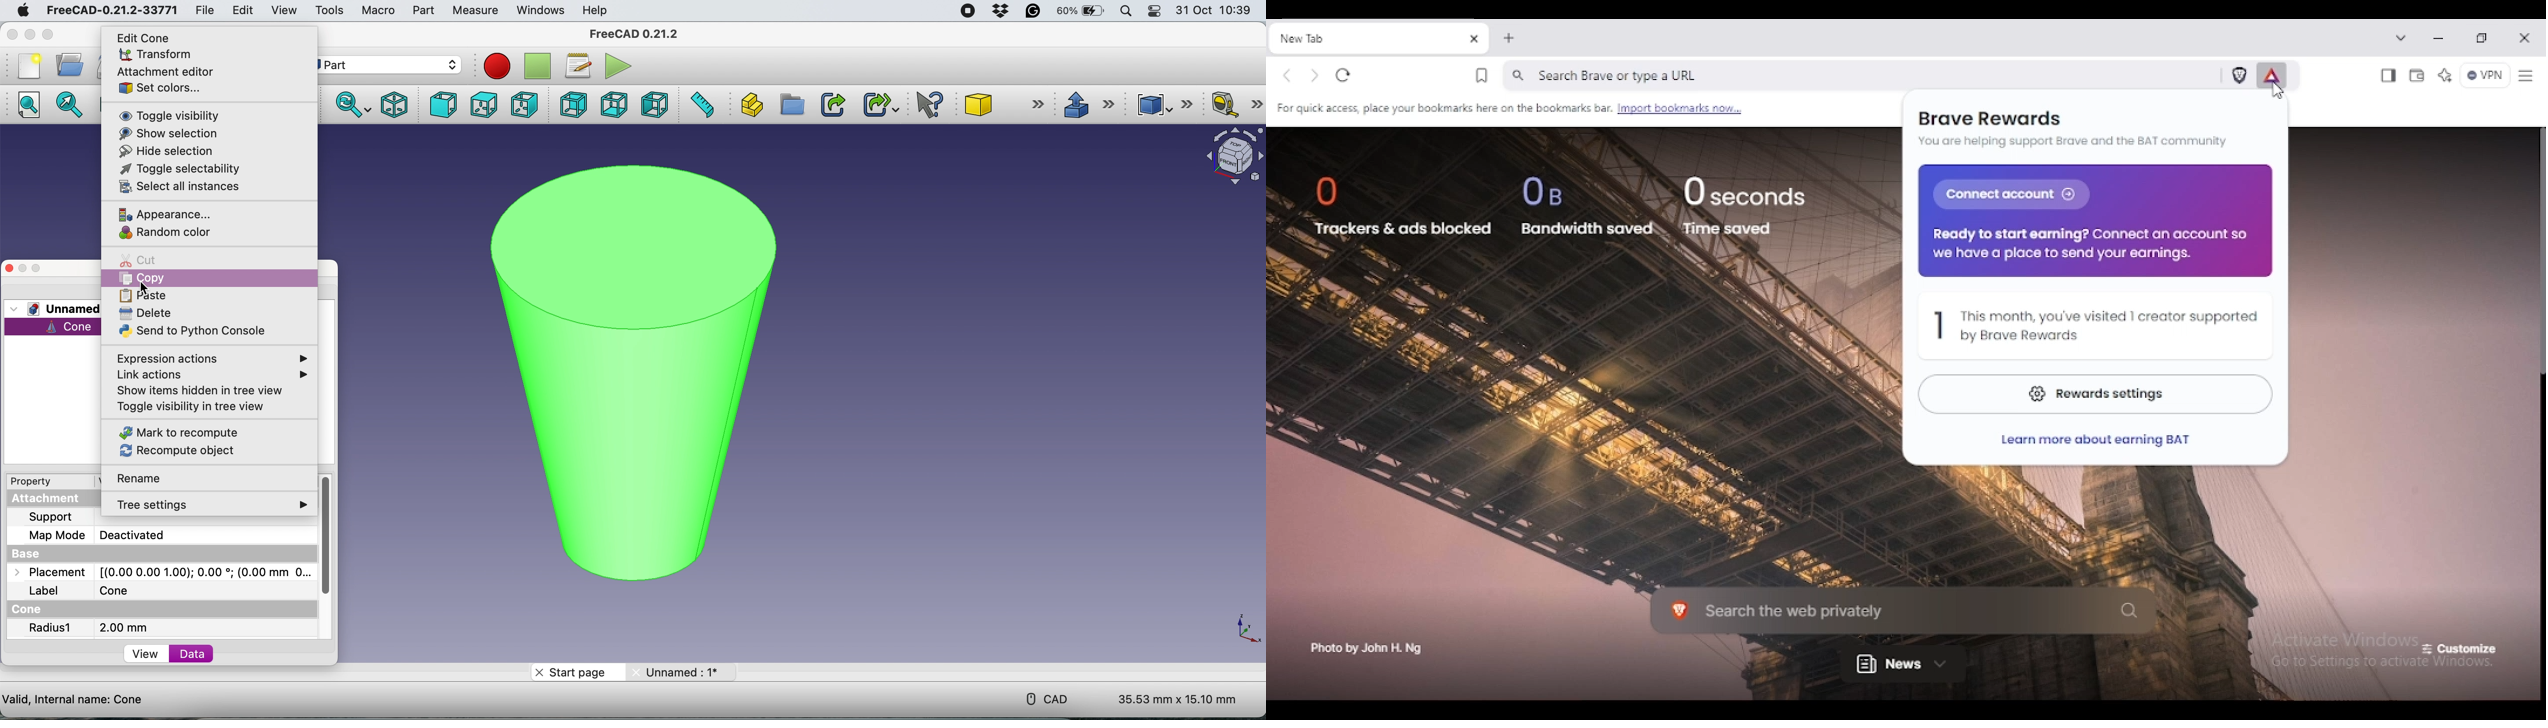 This screenshot has width=2548, height=728. I want to click on edit cone, so click(147, 37).